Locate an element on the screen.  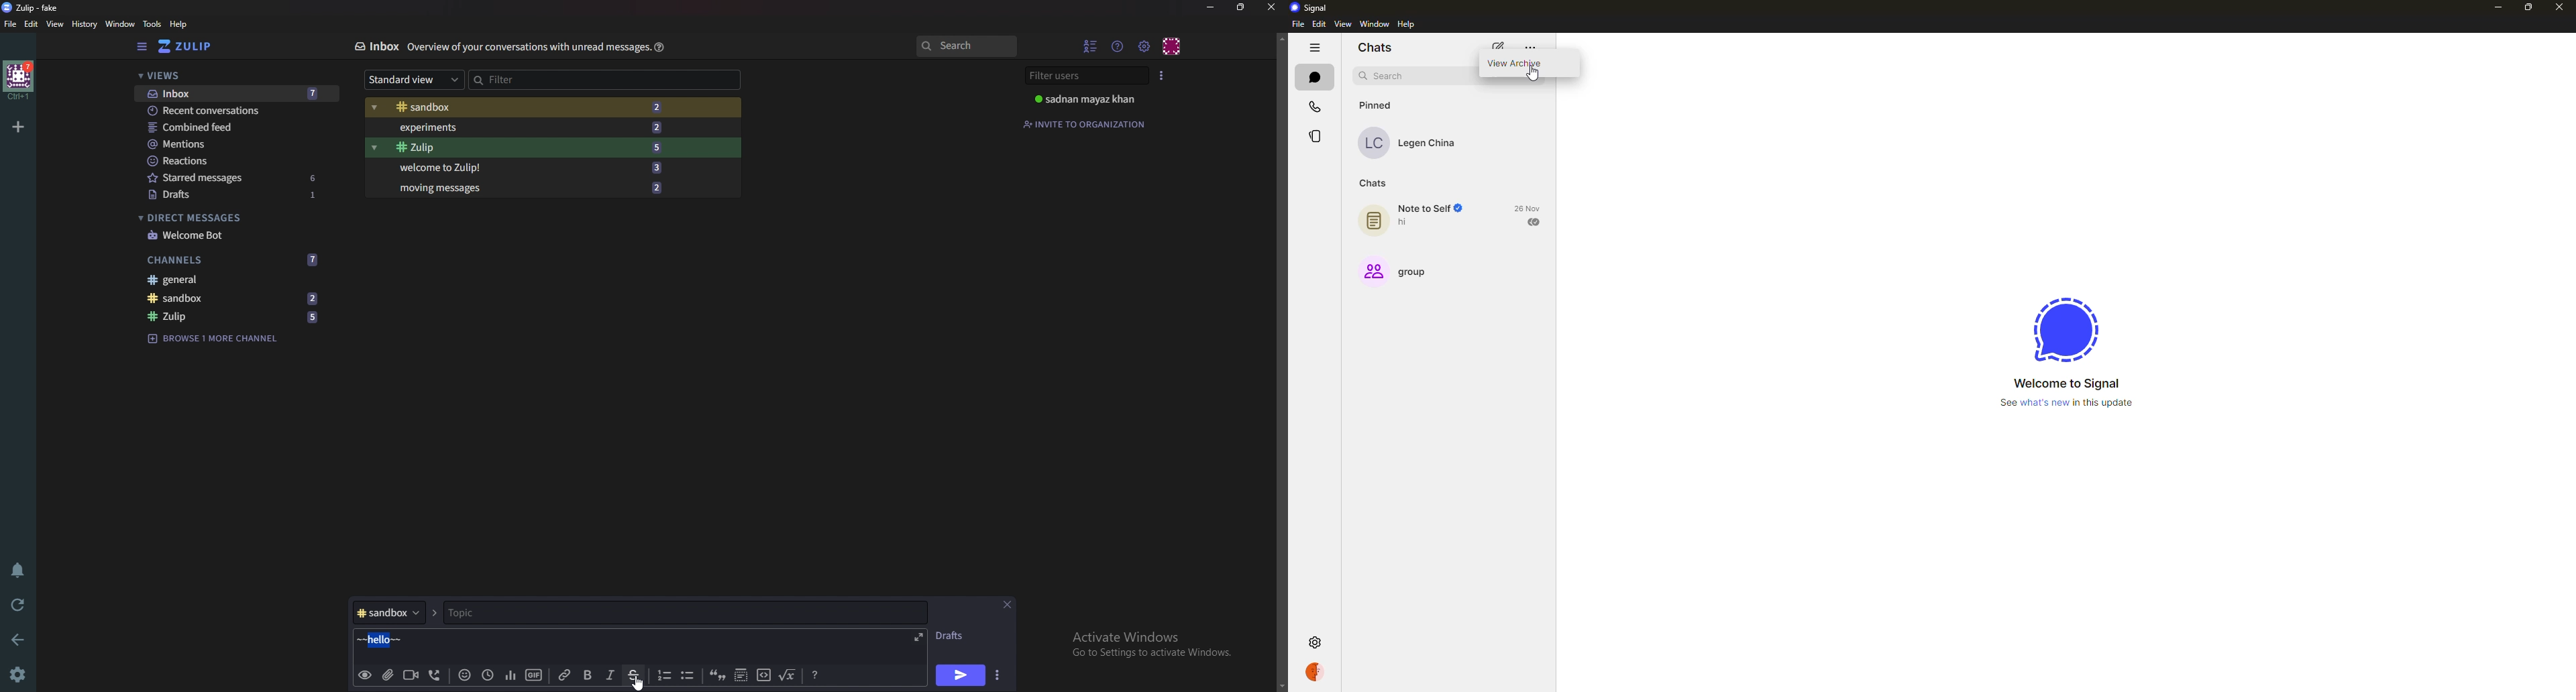
quote is located at coordinates (717, 676).